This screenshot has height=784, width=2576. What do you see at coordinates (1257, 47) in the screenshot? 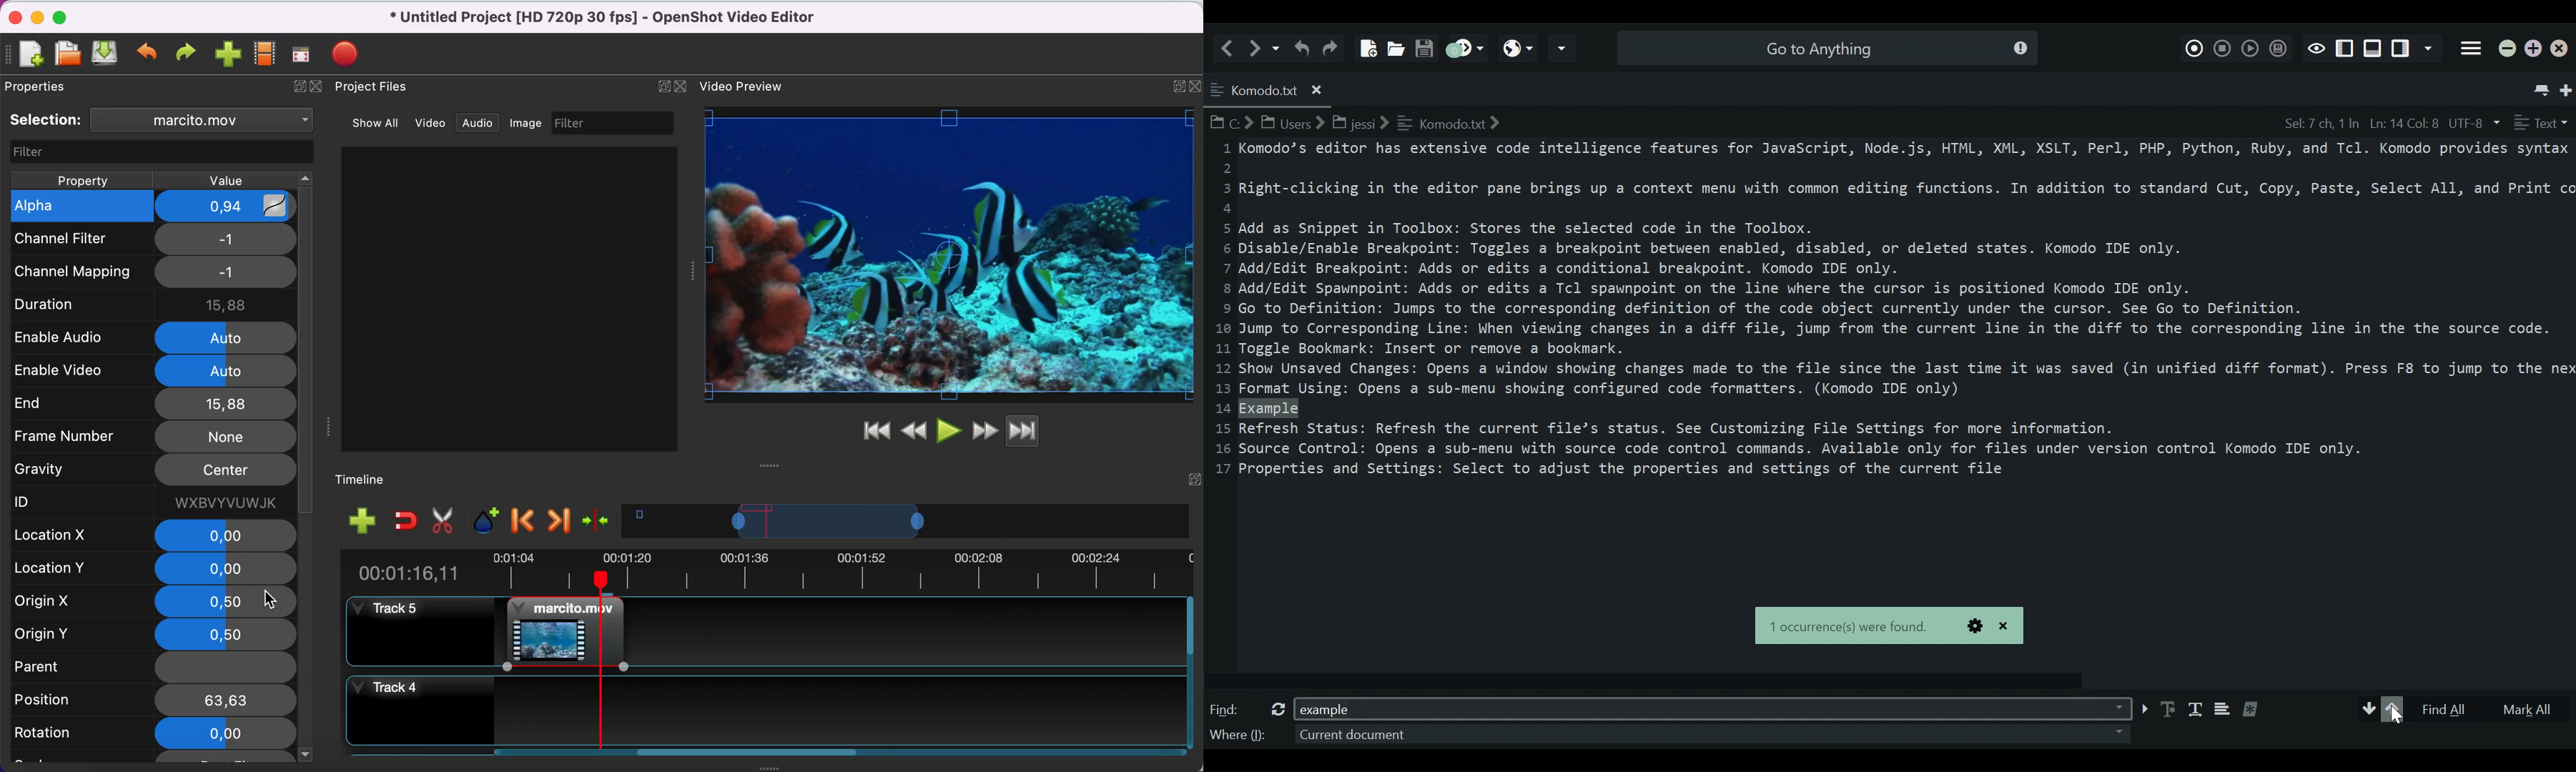
I see `Go forward one location` at bounding box center [1257, 47].